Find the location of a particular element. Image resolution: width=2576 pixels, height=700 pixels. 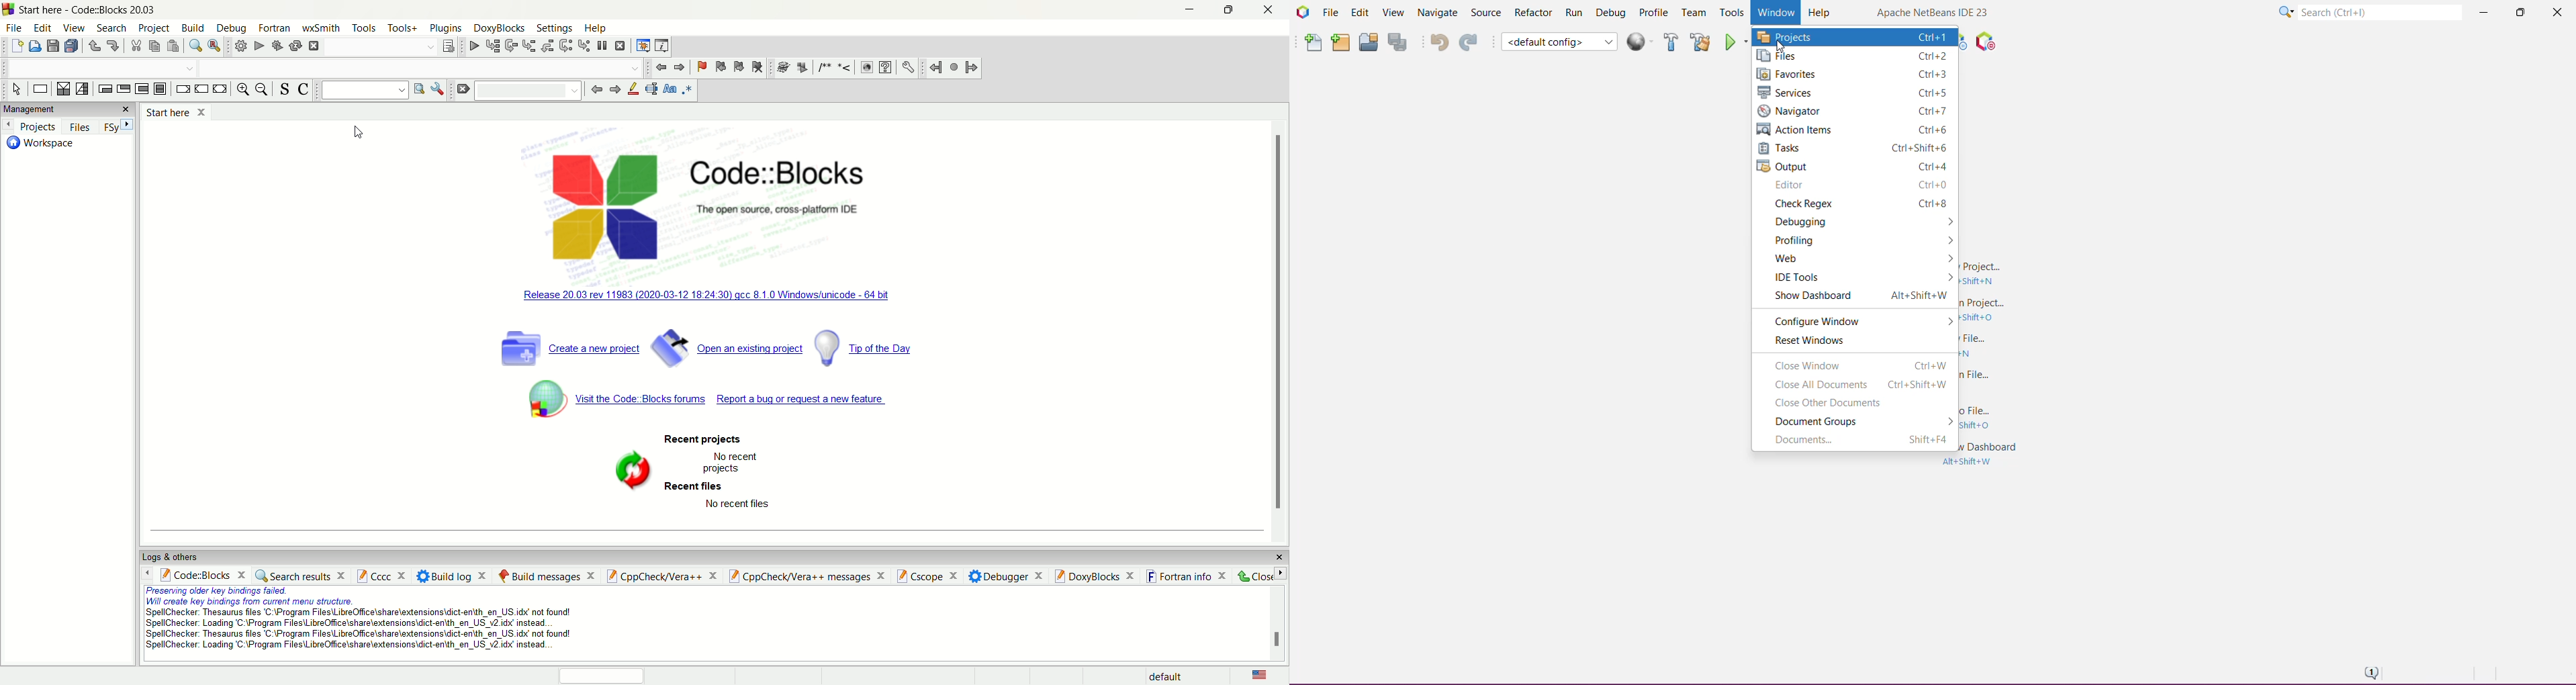

help is located at coordinates (886, 68).